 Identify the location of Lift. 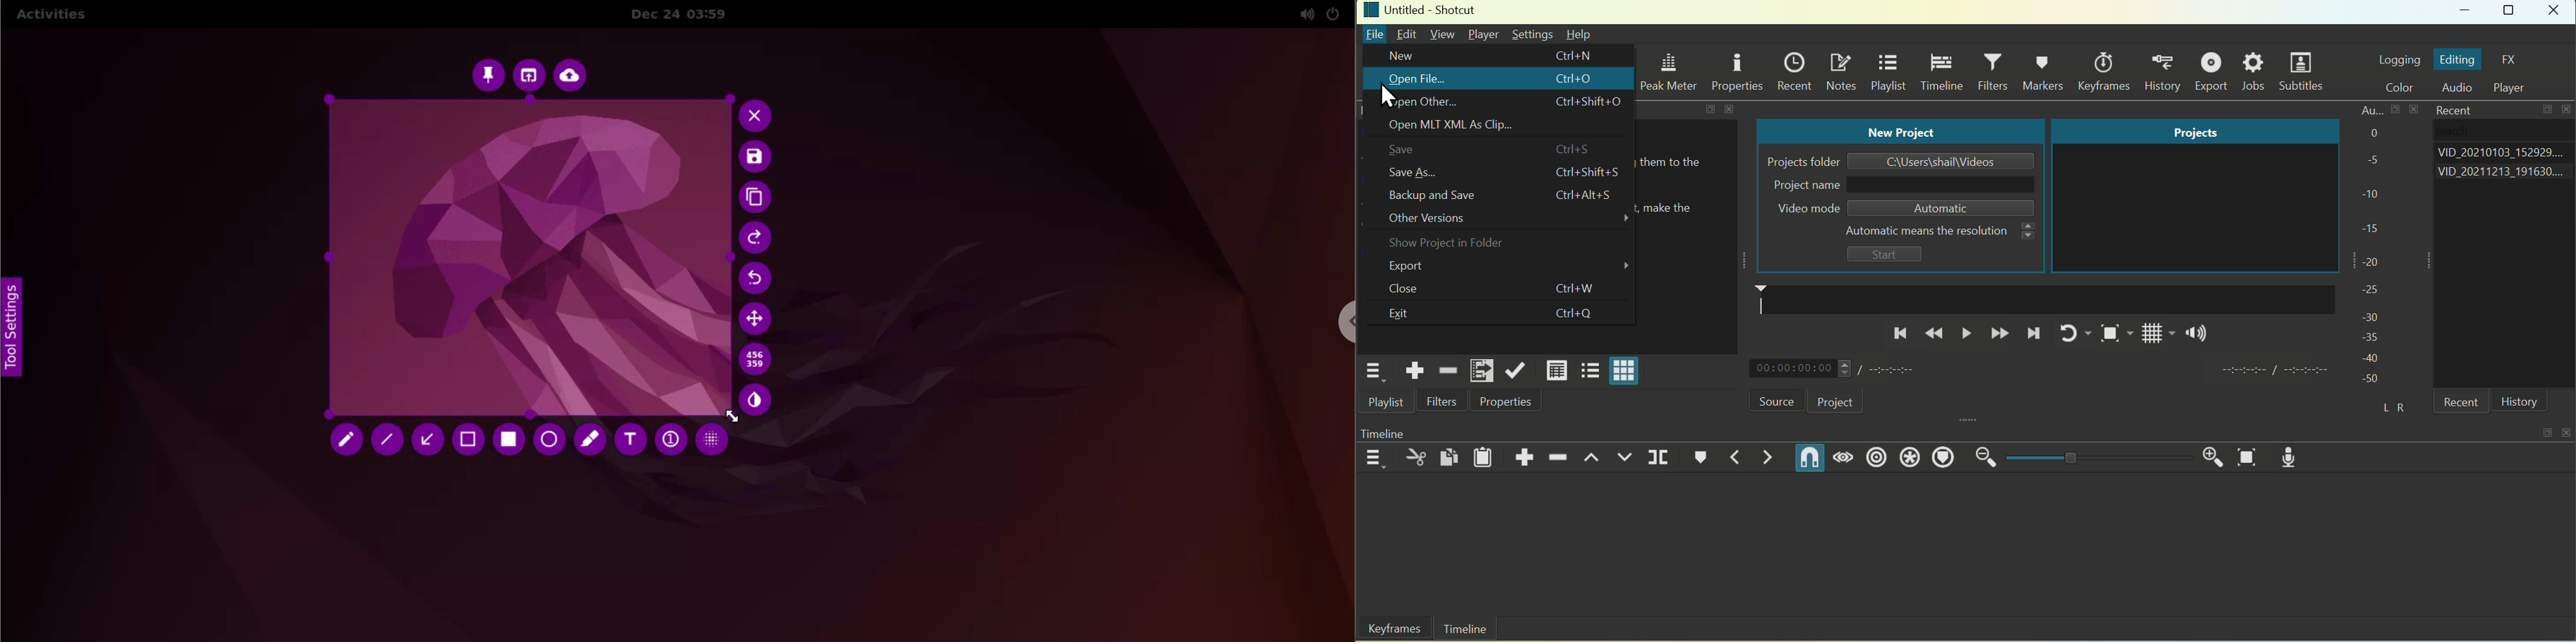
(1593, 460).